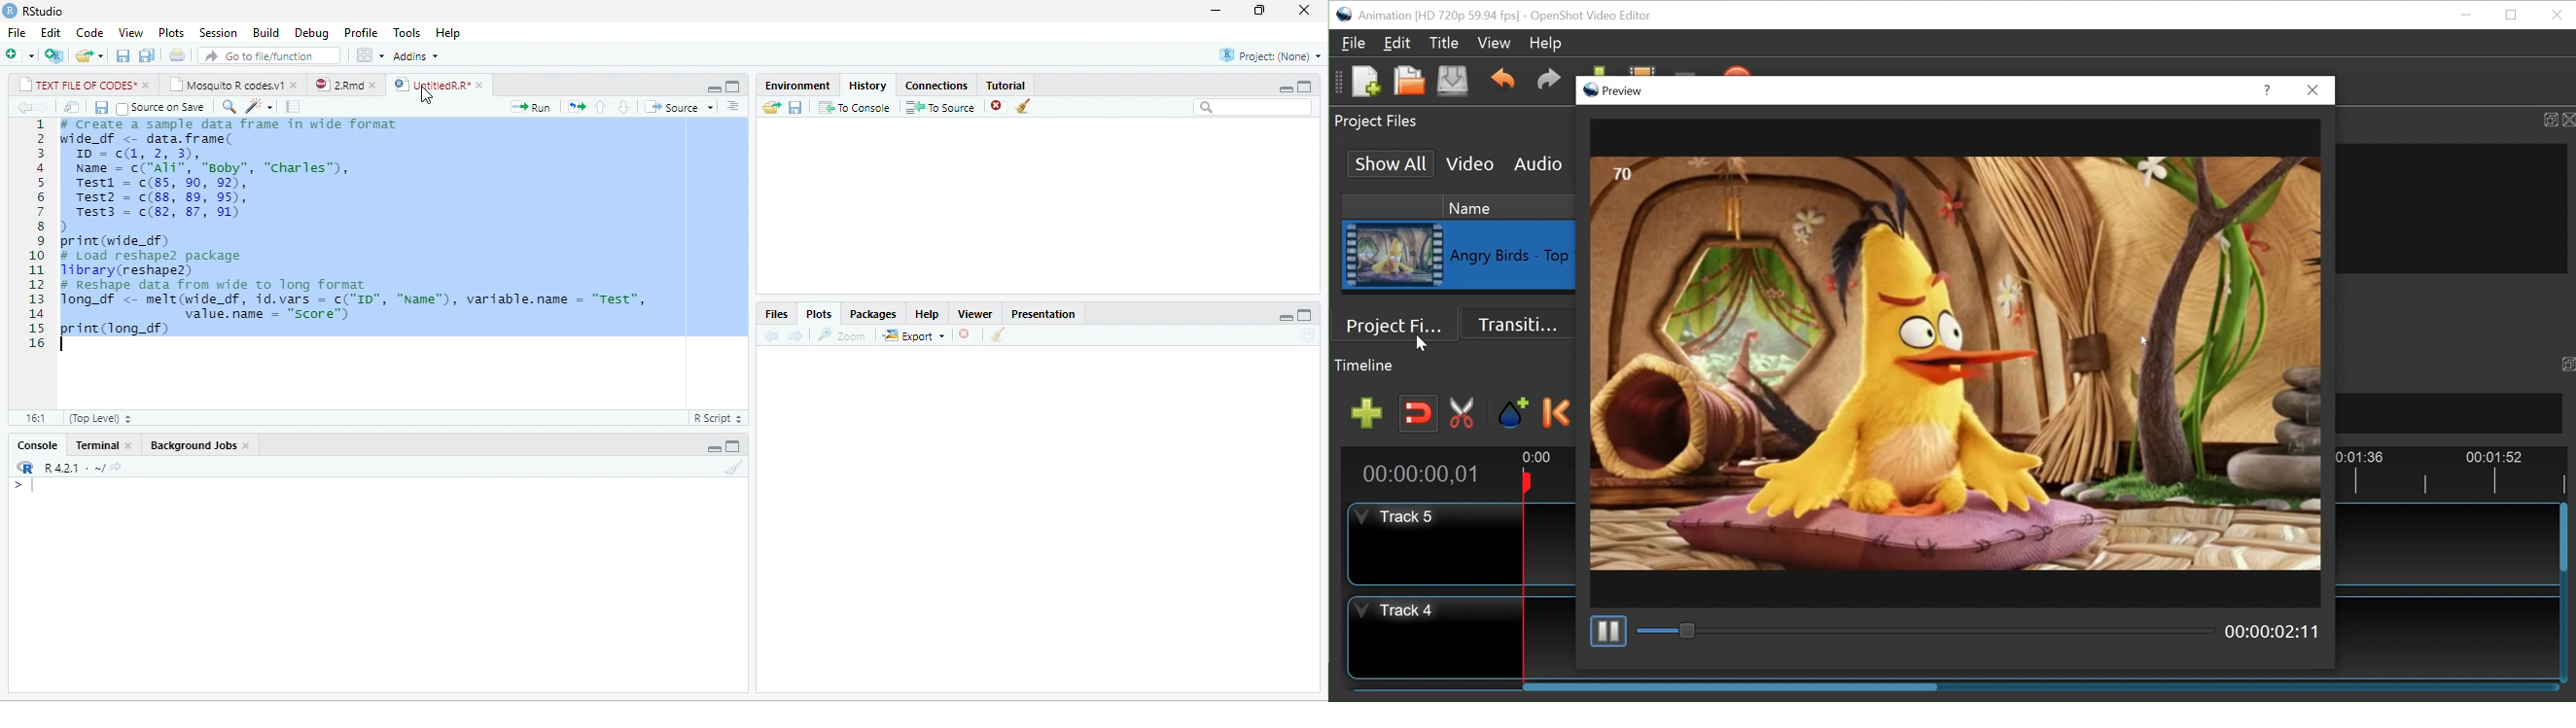  I want to click on Debug, so click(313, 34).